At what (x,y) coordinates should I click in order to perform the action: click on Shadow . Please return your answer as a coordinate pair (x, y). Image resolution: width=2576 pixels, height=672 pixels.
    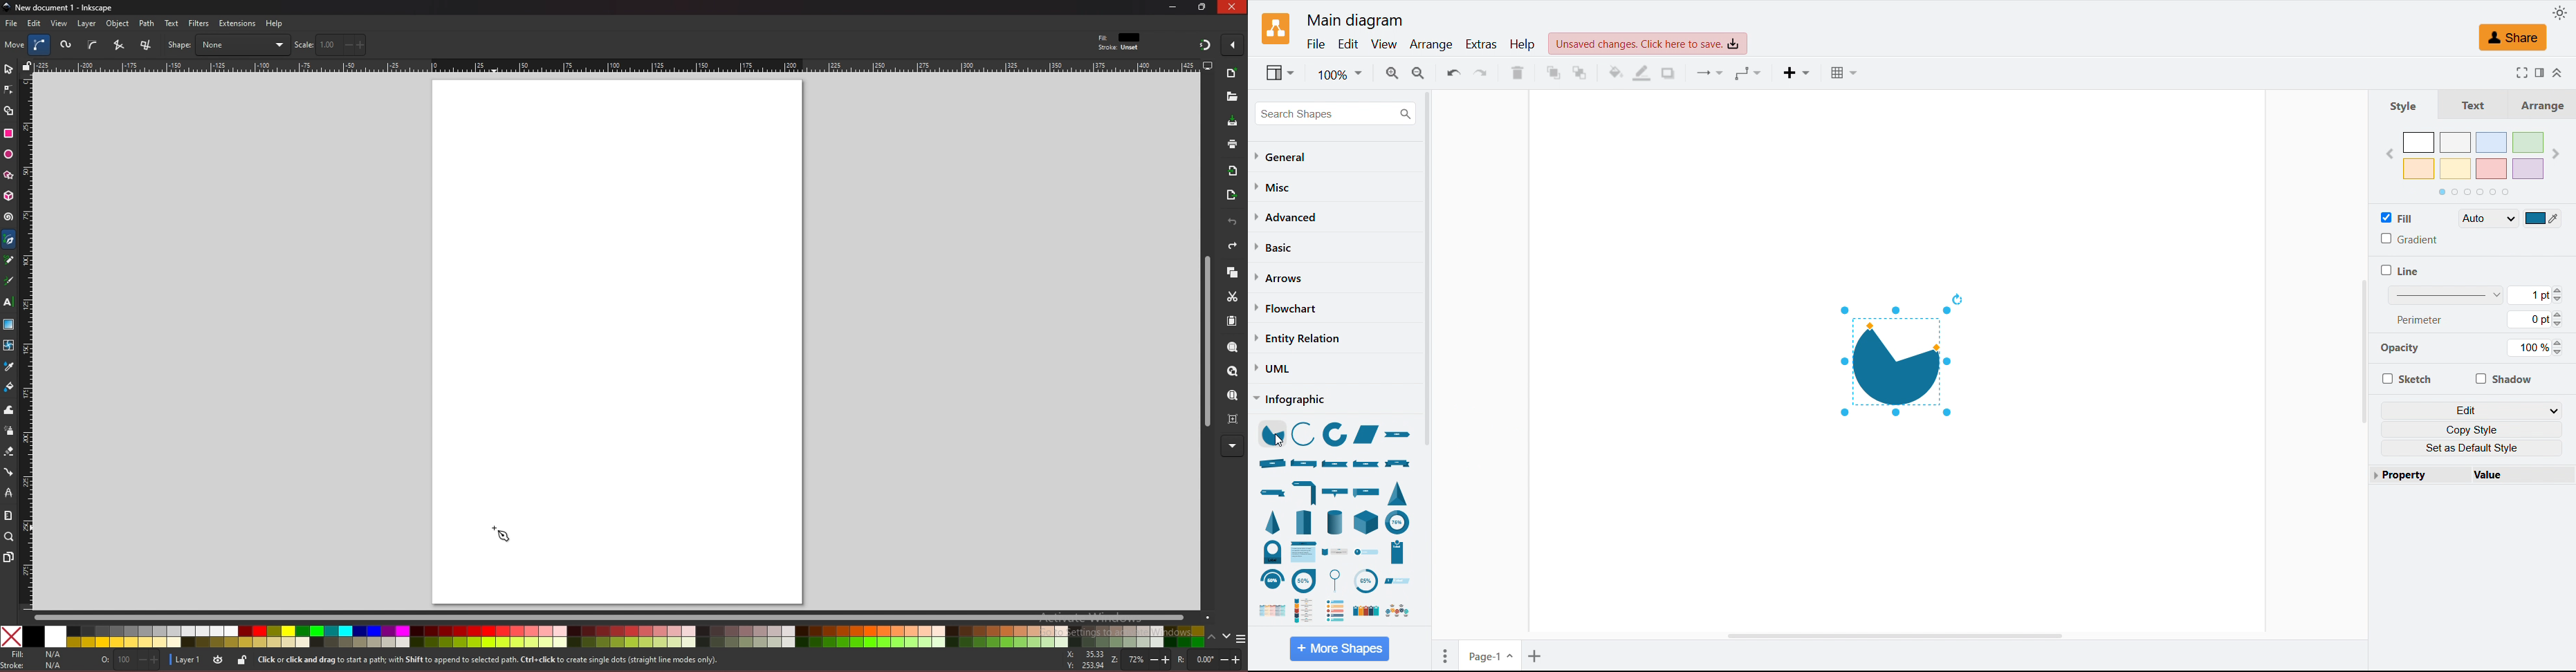
    Looking at the image, I should click on (2505, 378).